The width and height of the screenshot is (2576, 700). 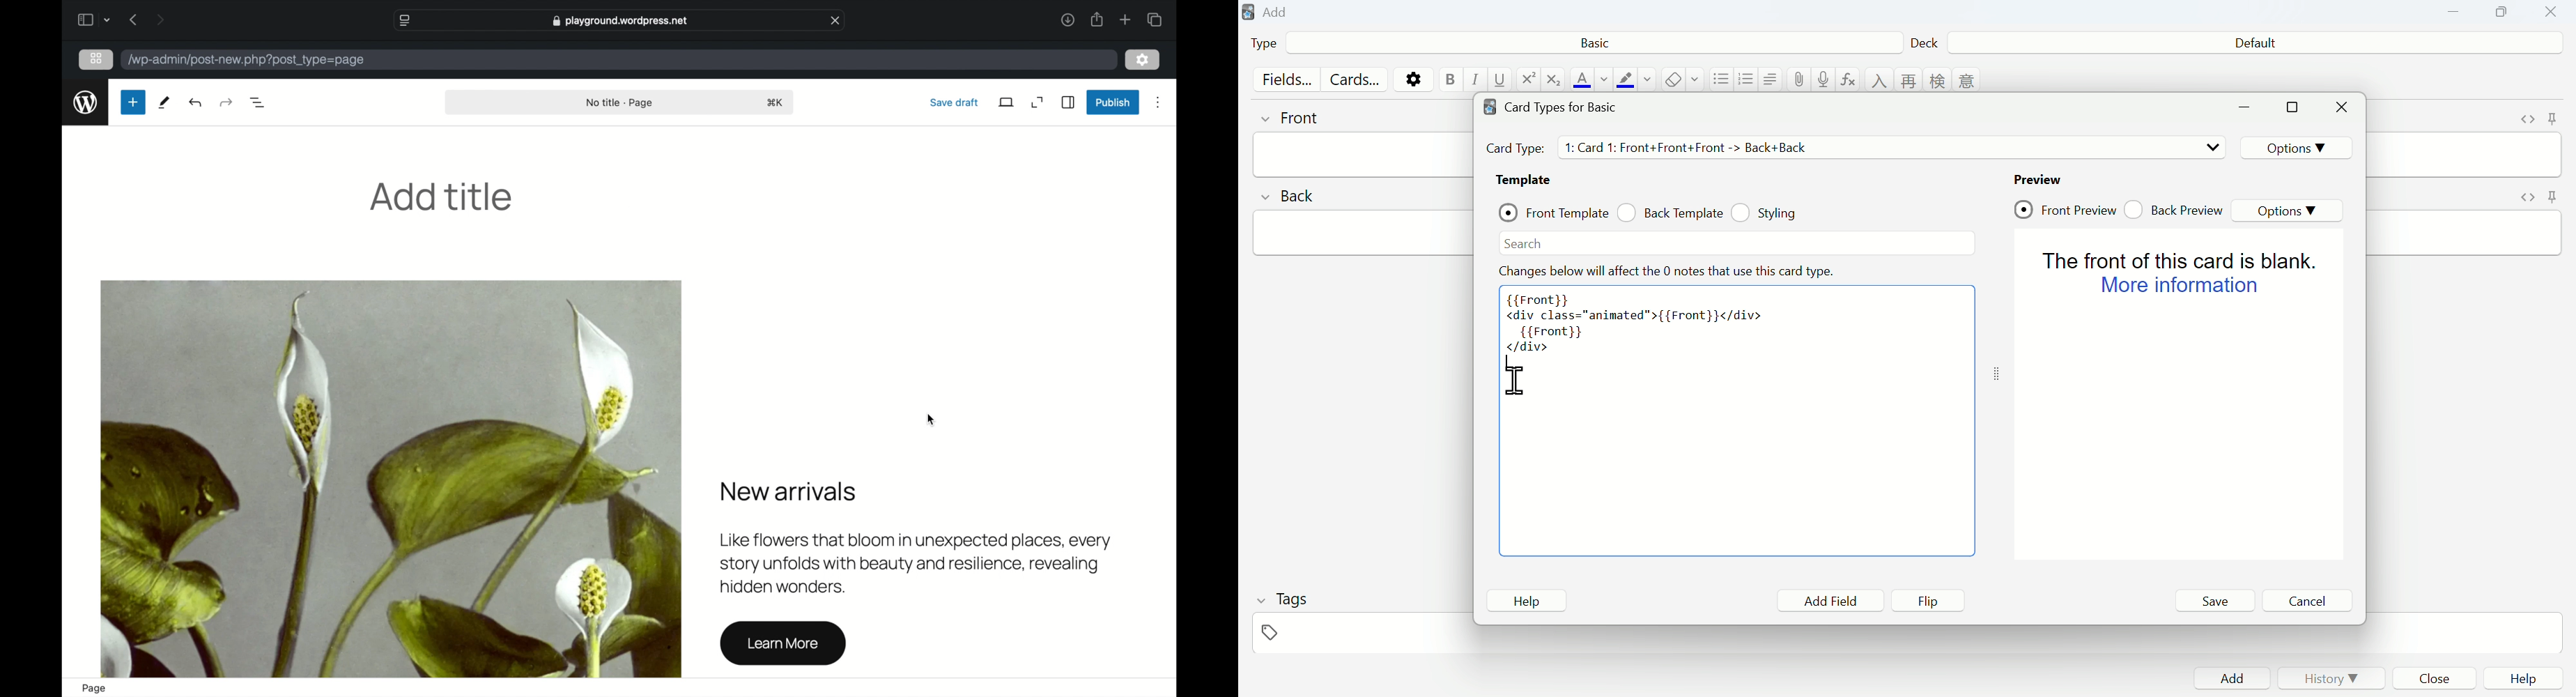 I want to click on undo, so click(x=226, y=102).